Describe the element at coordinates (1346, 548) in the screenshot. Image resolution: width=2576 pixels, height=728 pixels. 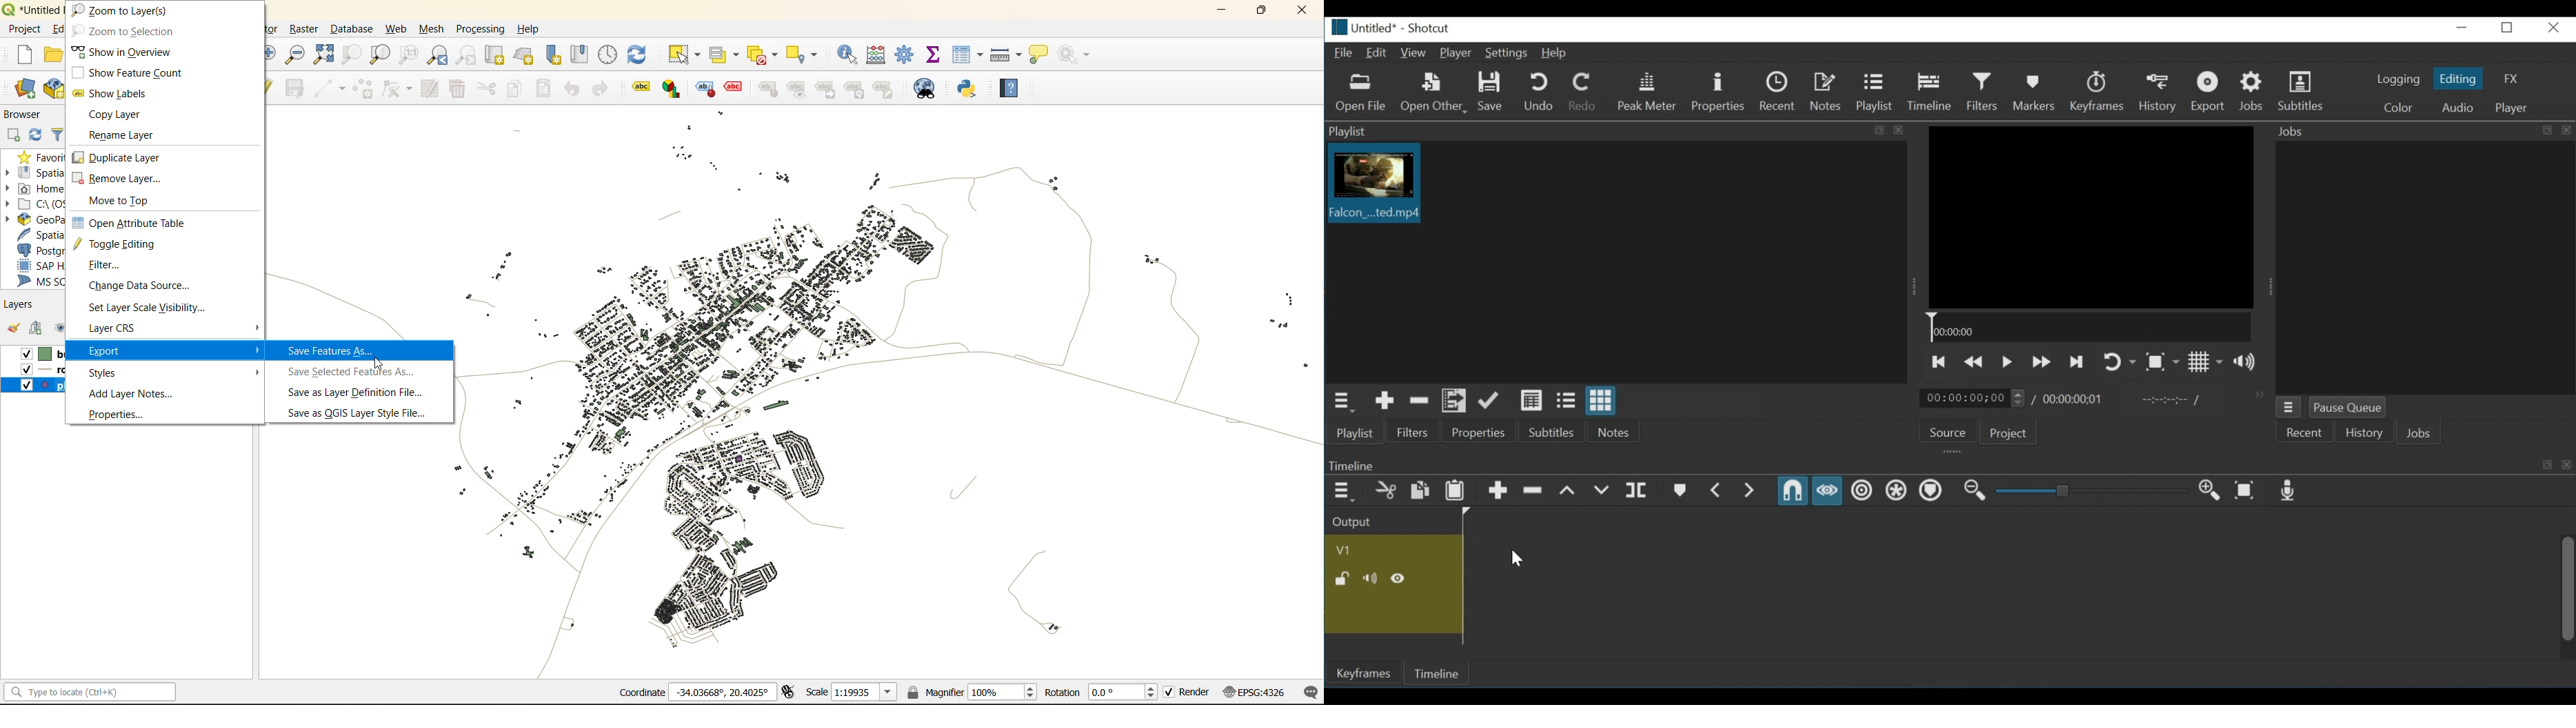
I see `Video track` at that location.